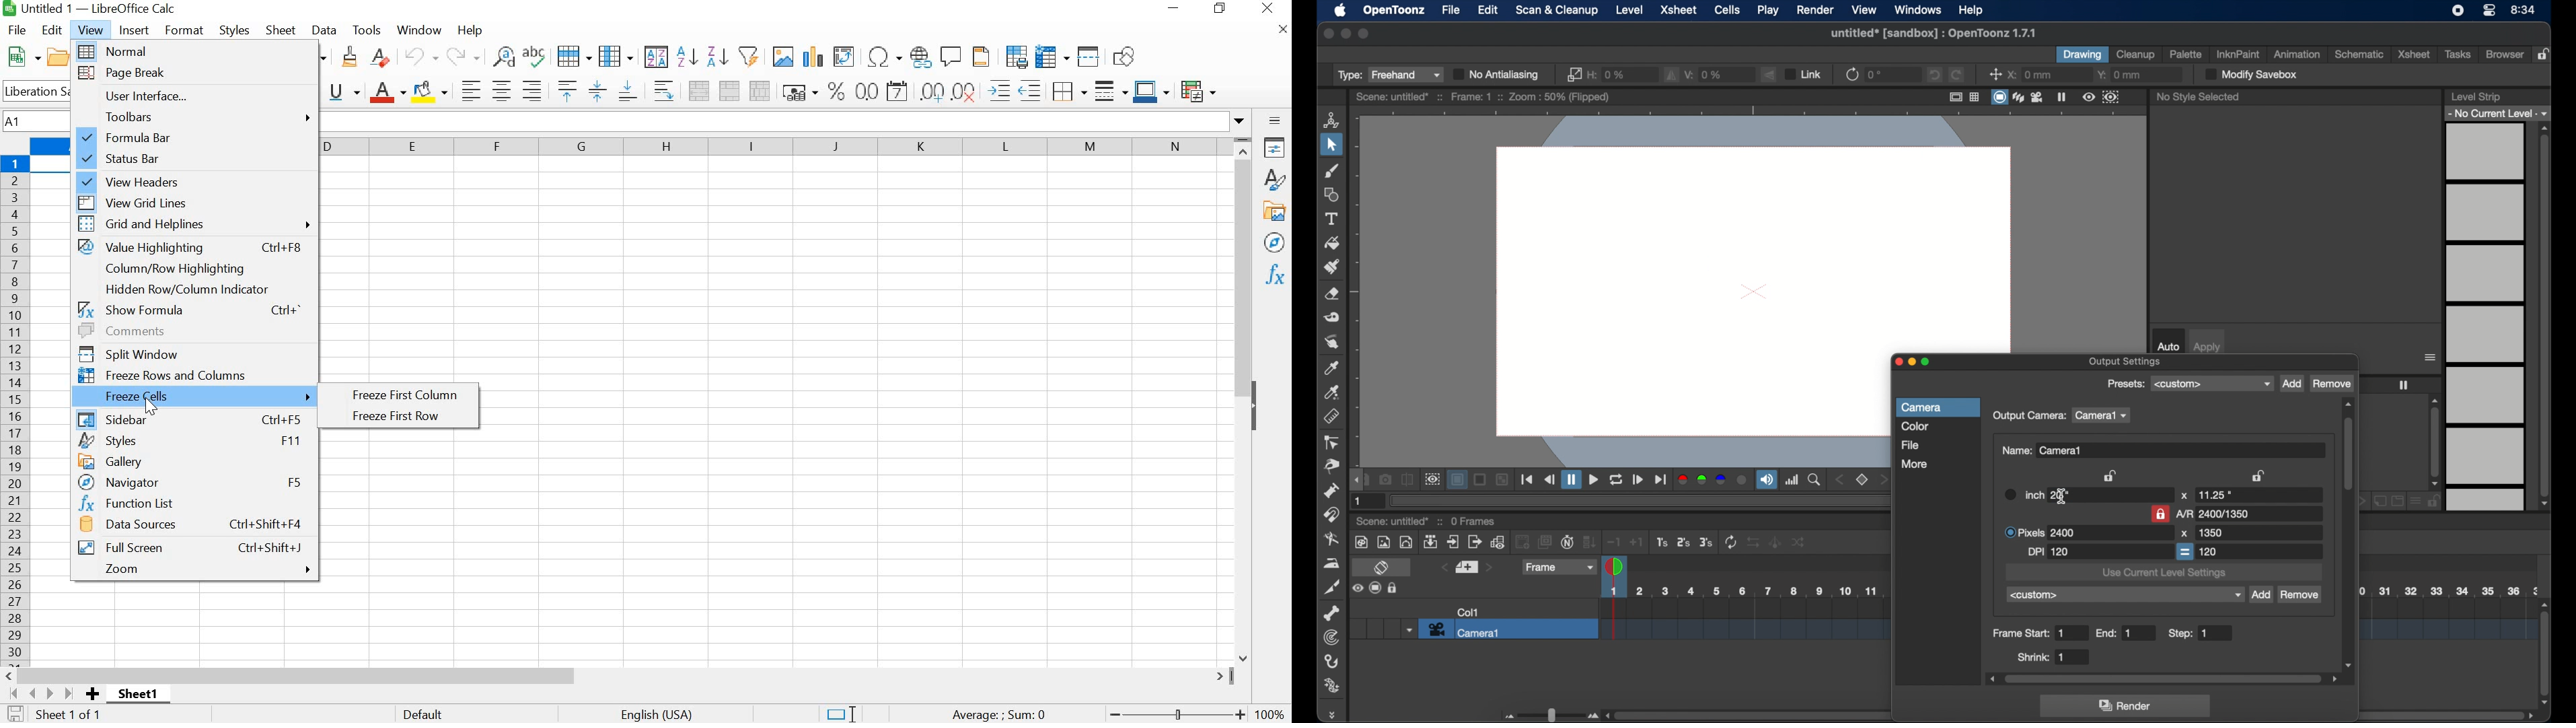 This screenshot has width=2576, height=728. What do you see at coordinates (281, 32) in the screenshot?
I see `SHEET` at bounding box center [281, 32].